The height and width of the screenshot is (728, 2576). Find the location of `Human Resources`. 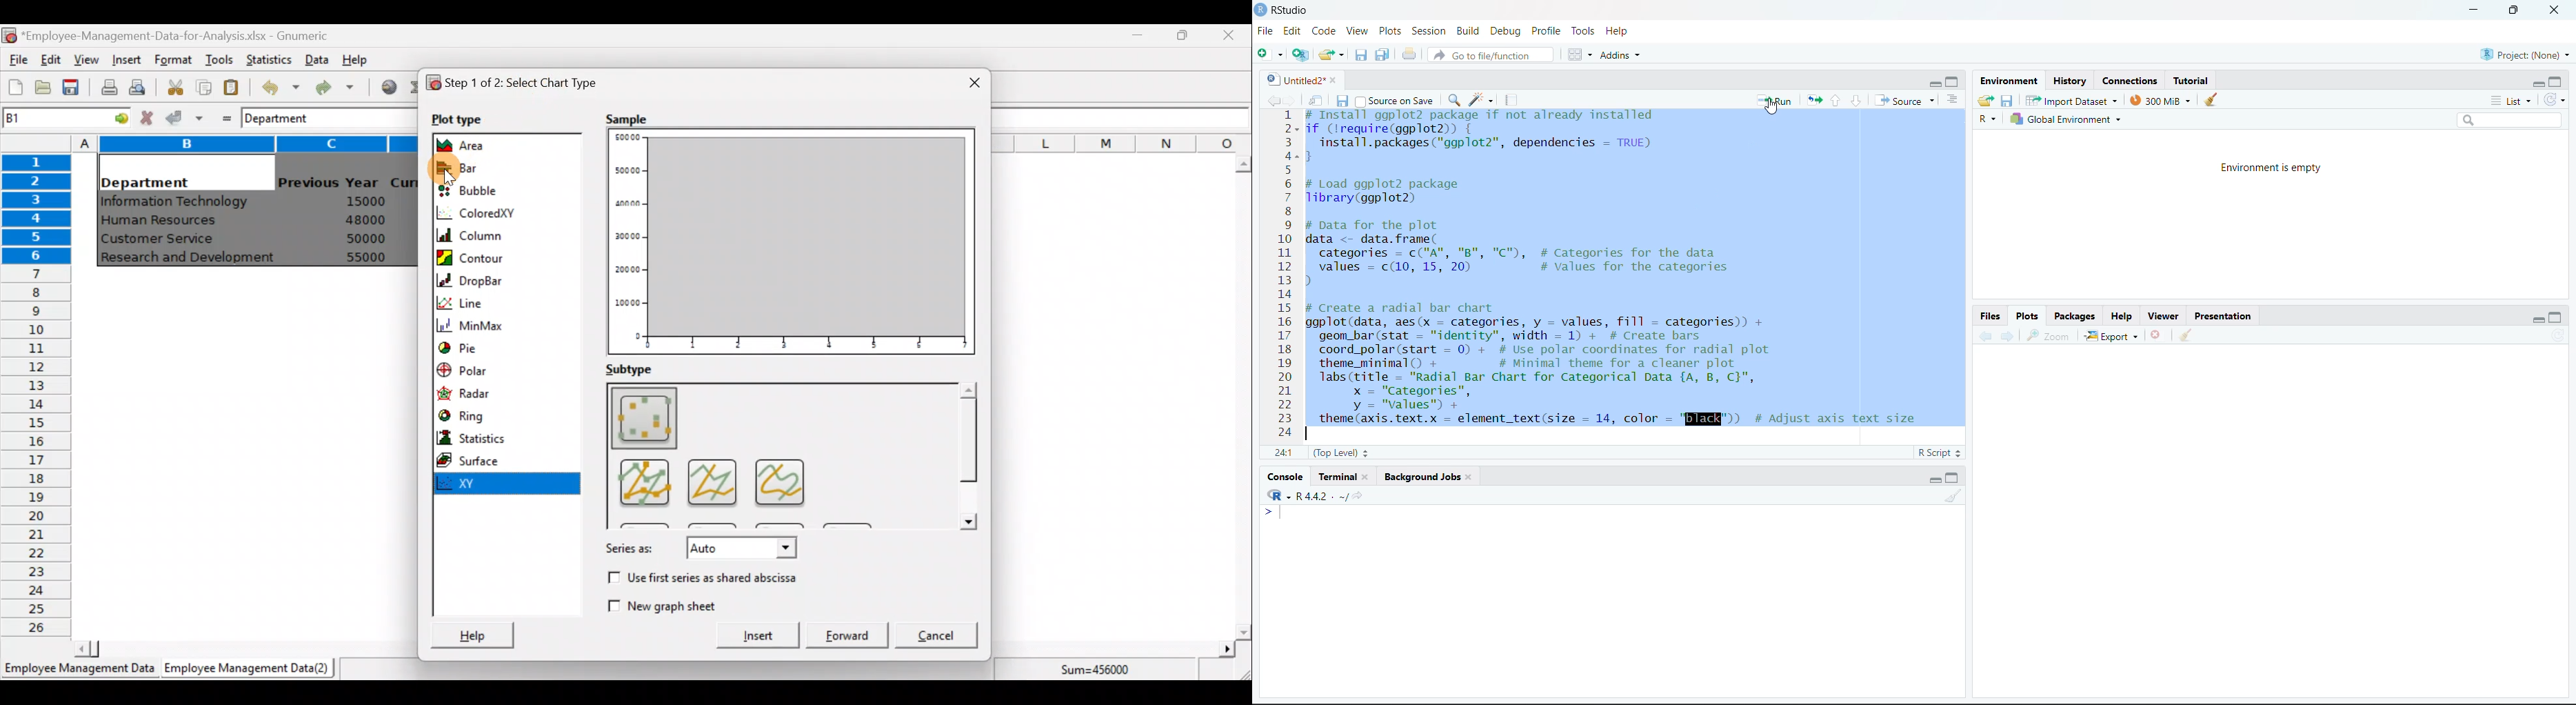

Human Resources is located at coordinates (165, 221).